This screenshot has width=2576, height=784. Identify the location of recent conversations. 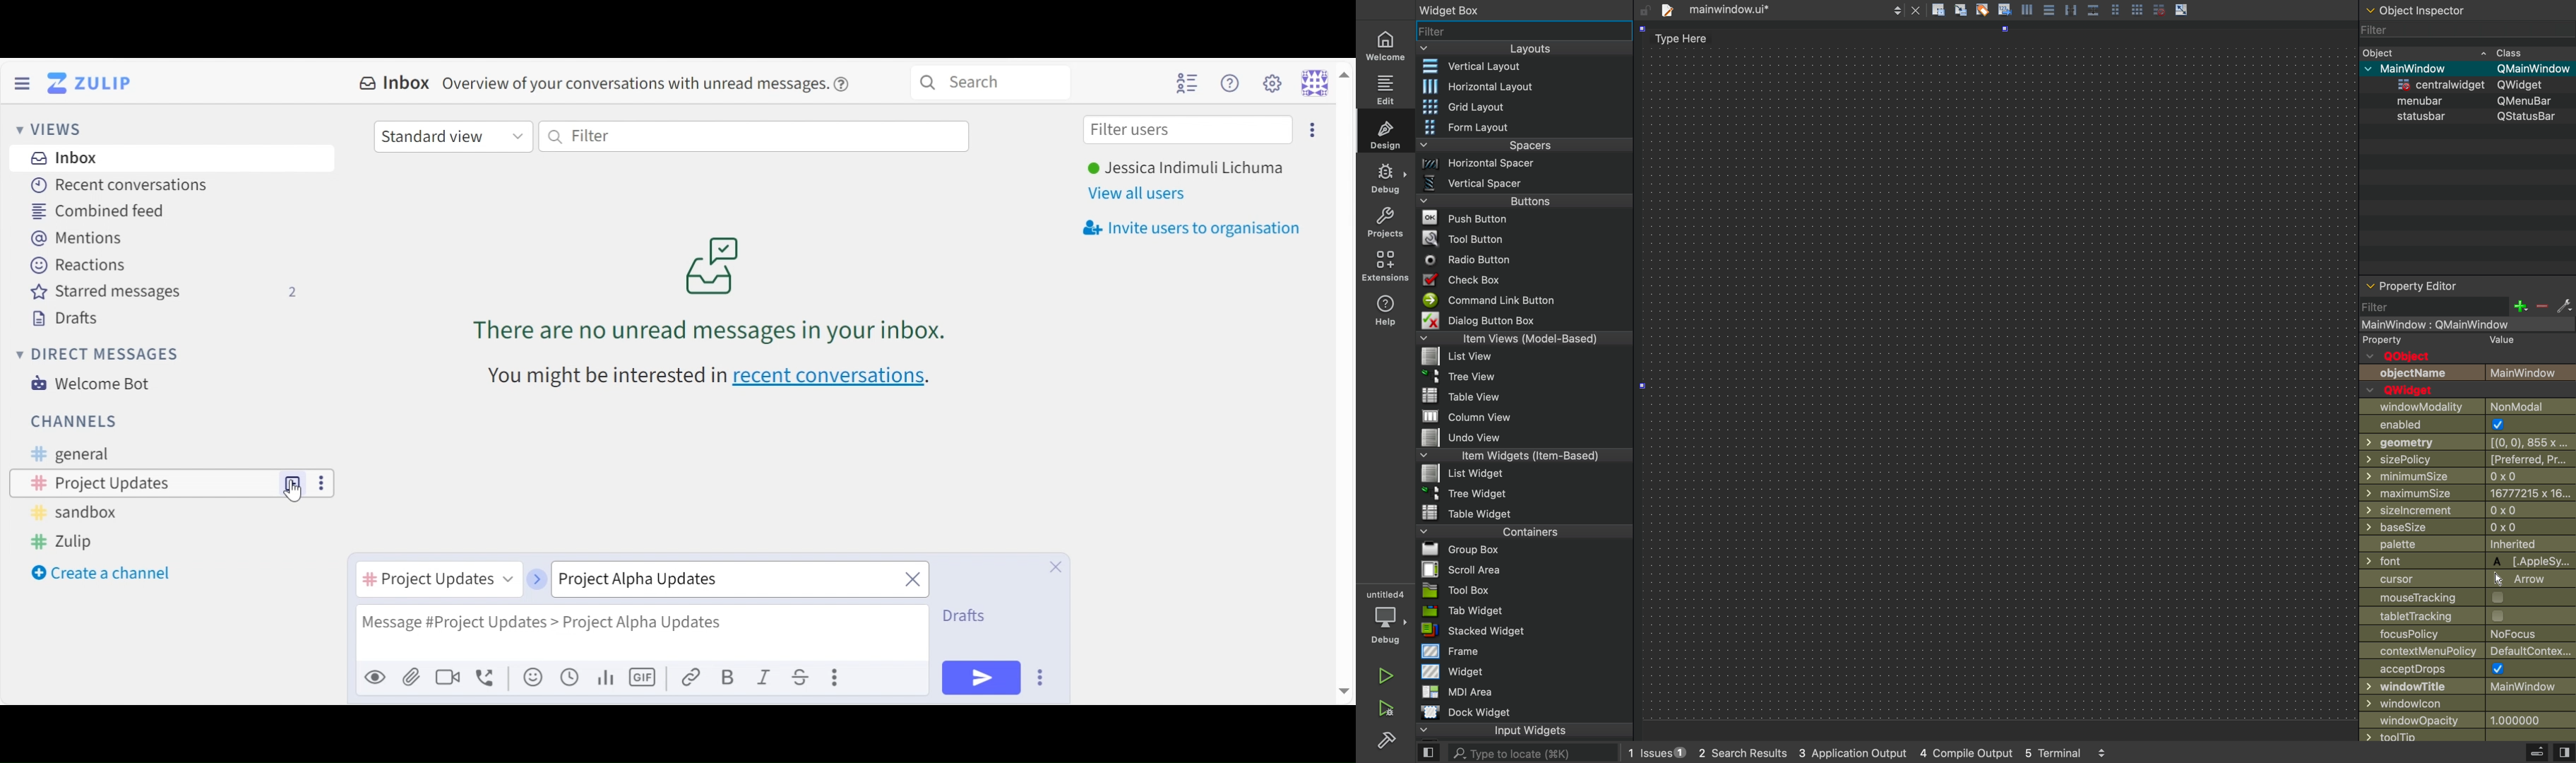
(831, 377).